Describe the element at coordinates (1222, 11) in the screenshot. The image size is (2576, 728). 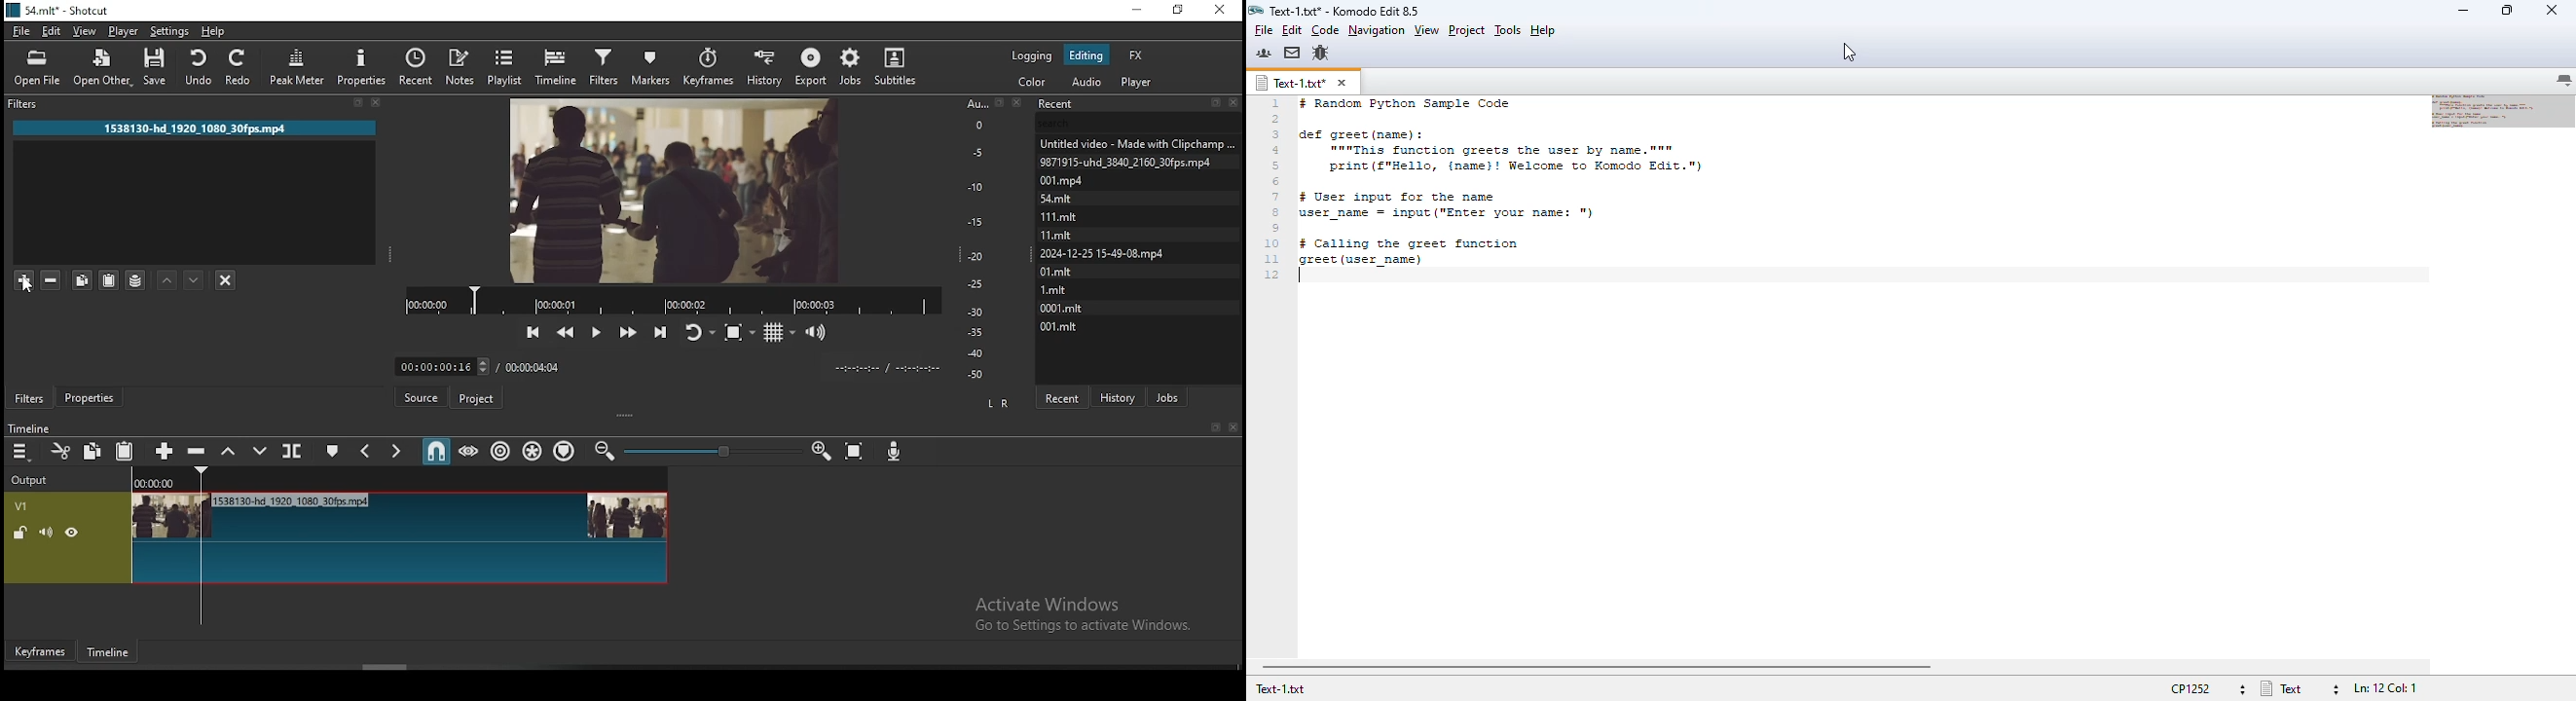
I see `close window` at that location.